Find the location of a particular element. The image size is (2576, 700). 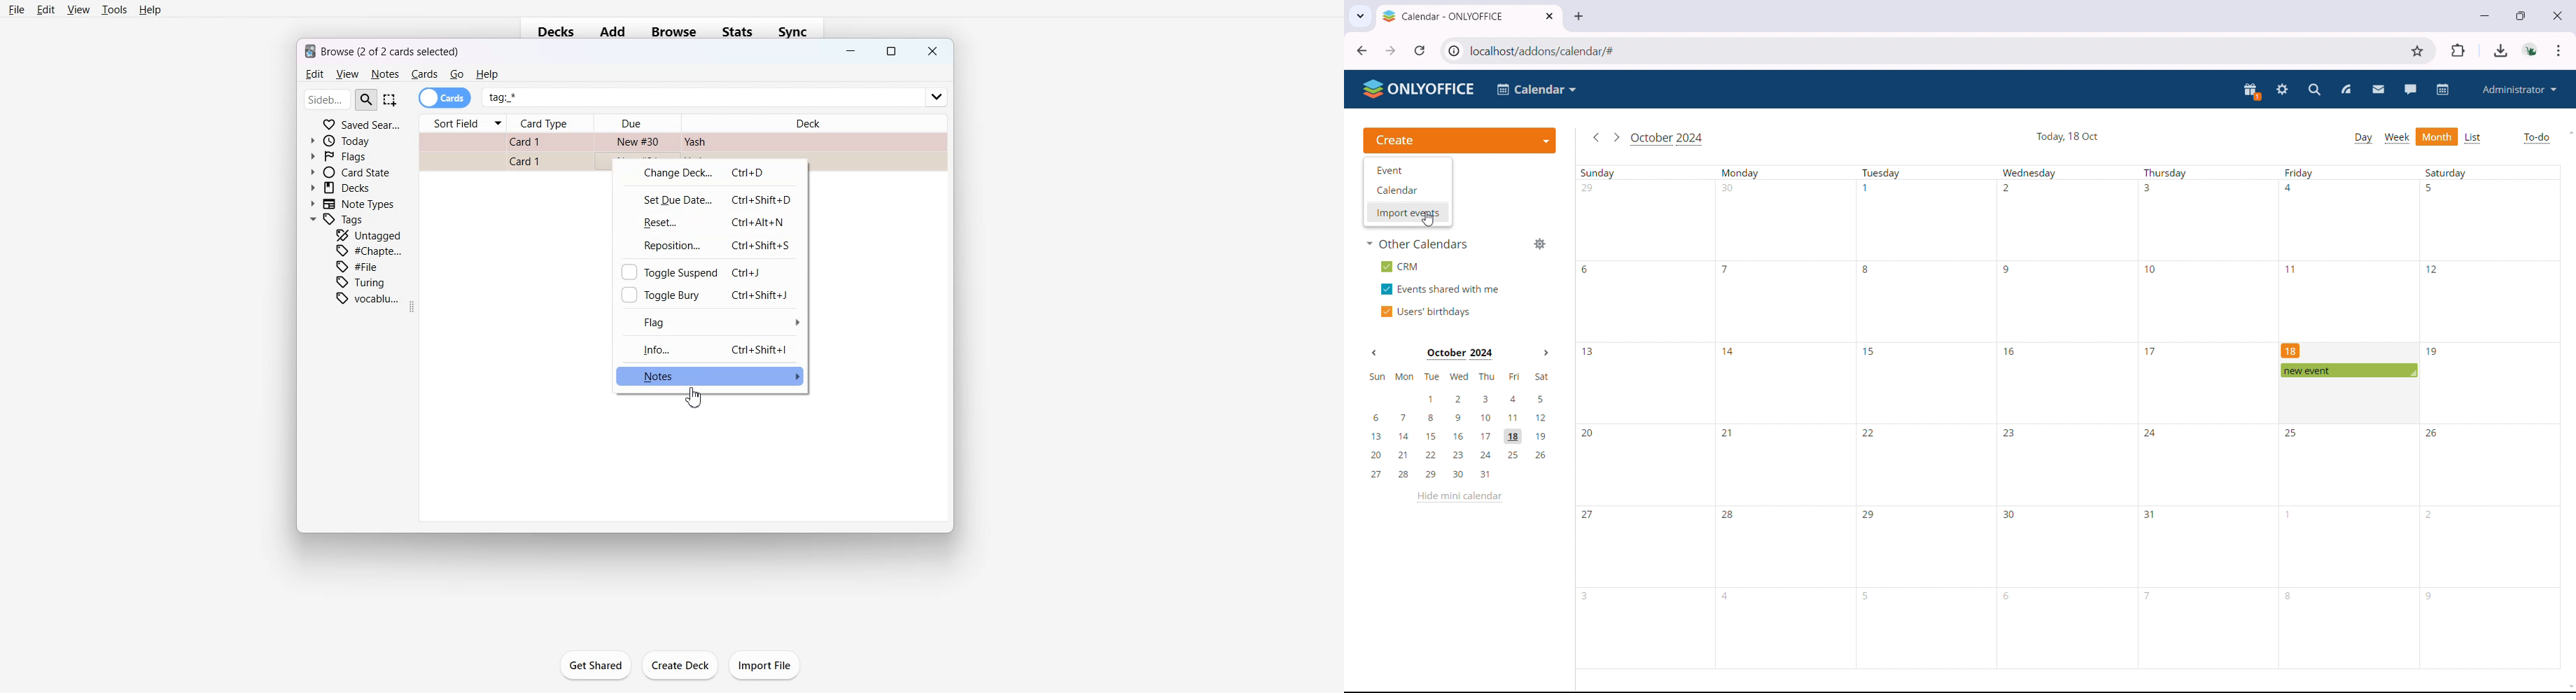

Stats is located at coordinates (739, 31).